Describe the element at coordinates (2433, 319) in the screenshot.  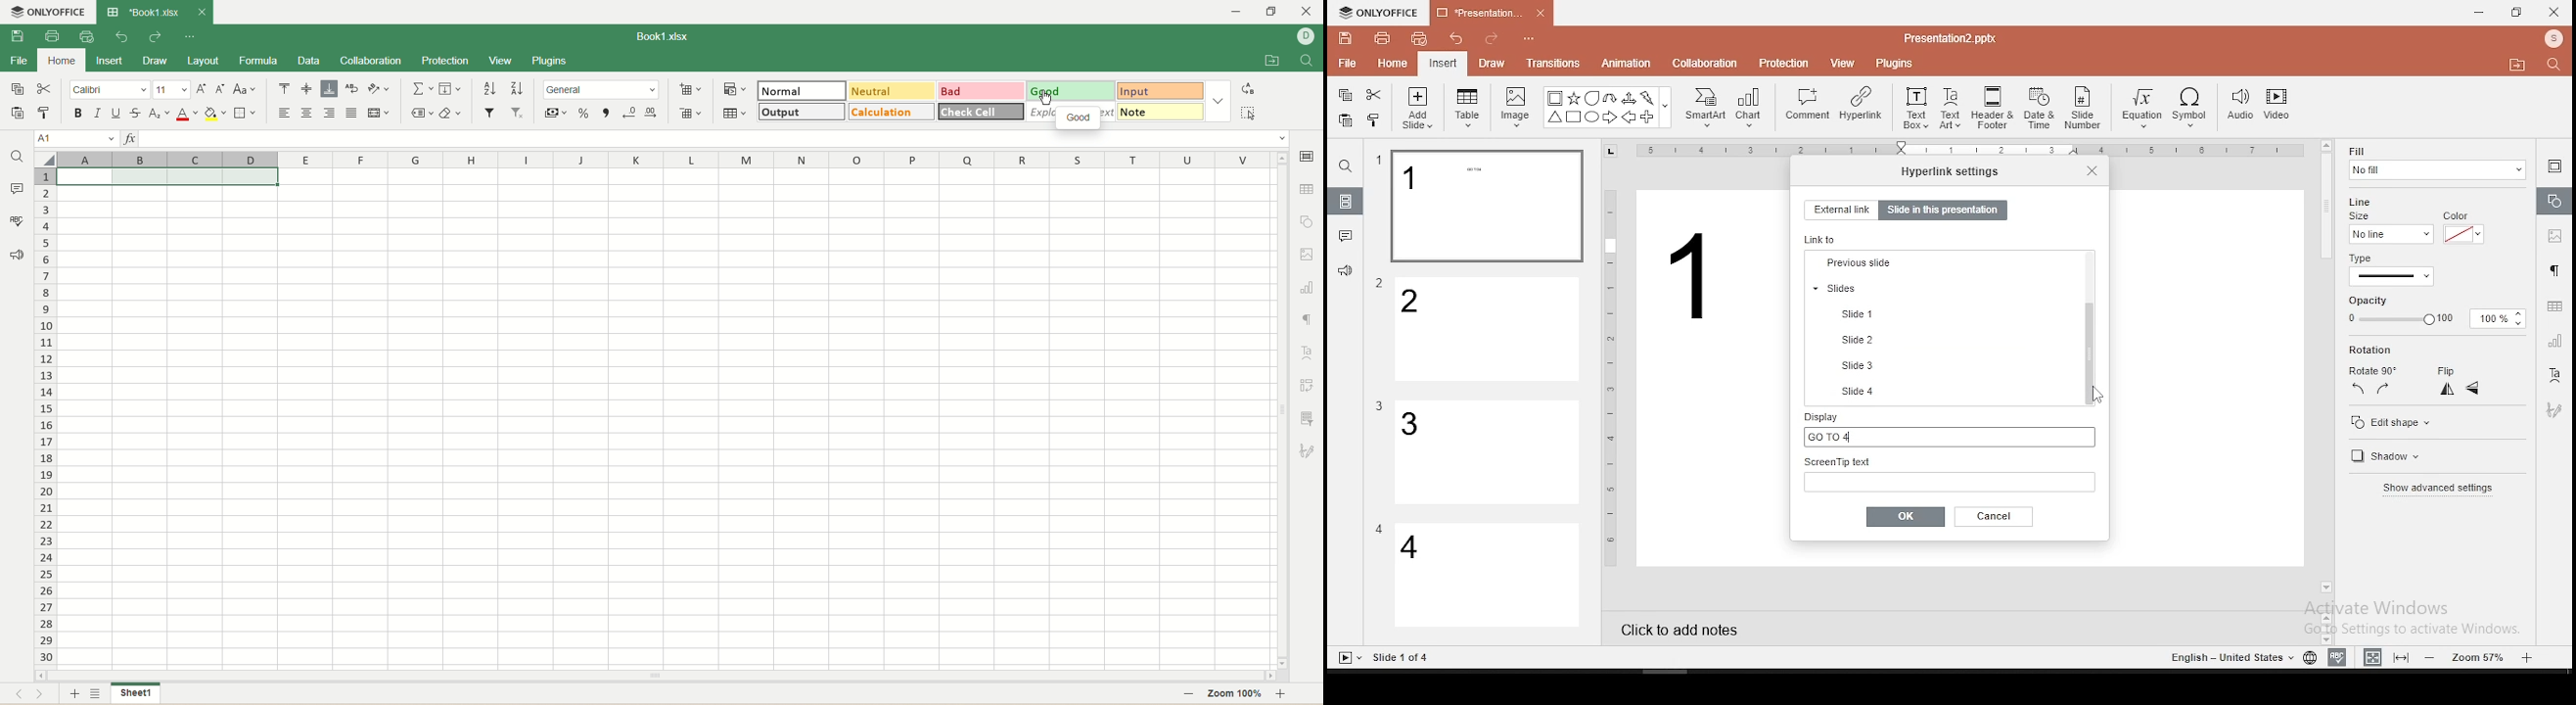
I see `opacity` at that location.